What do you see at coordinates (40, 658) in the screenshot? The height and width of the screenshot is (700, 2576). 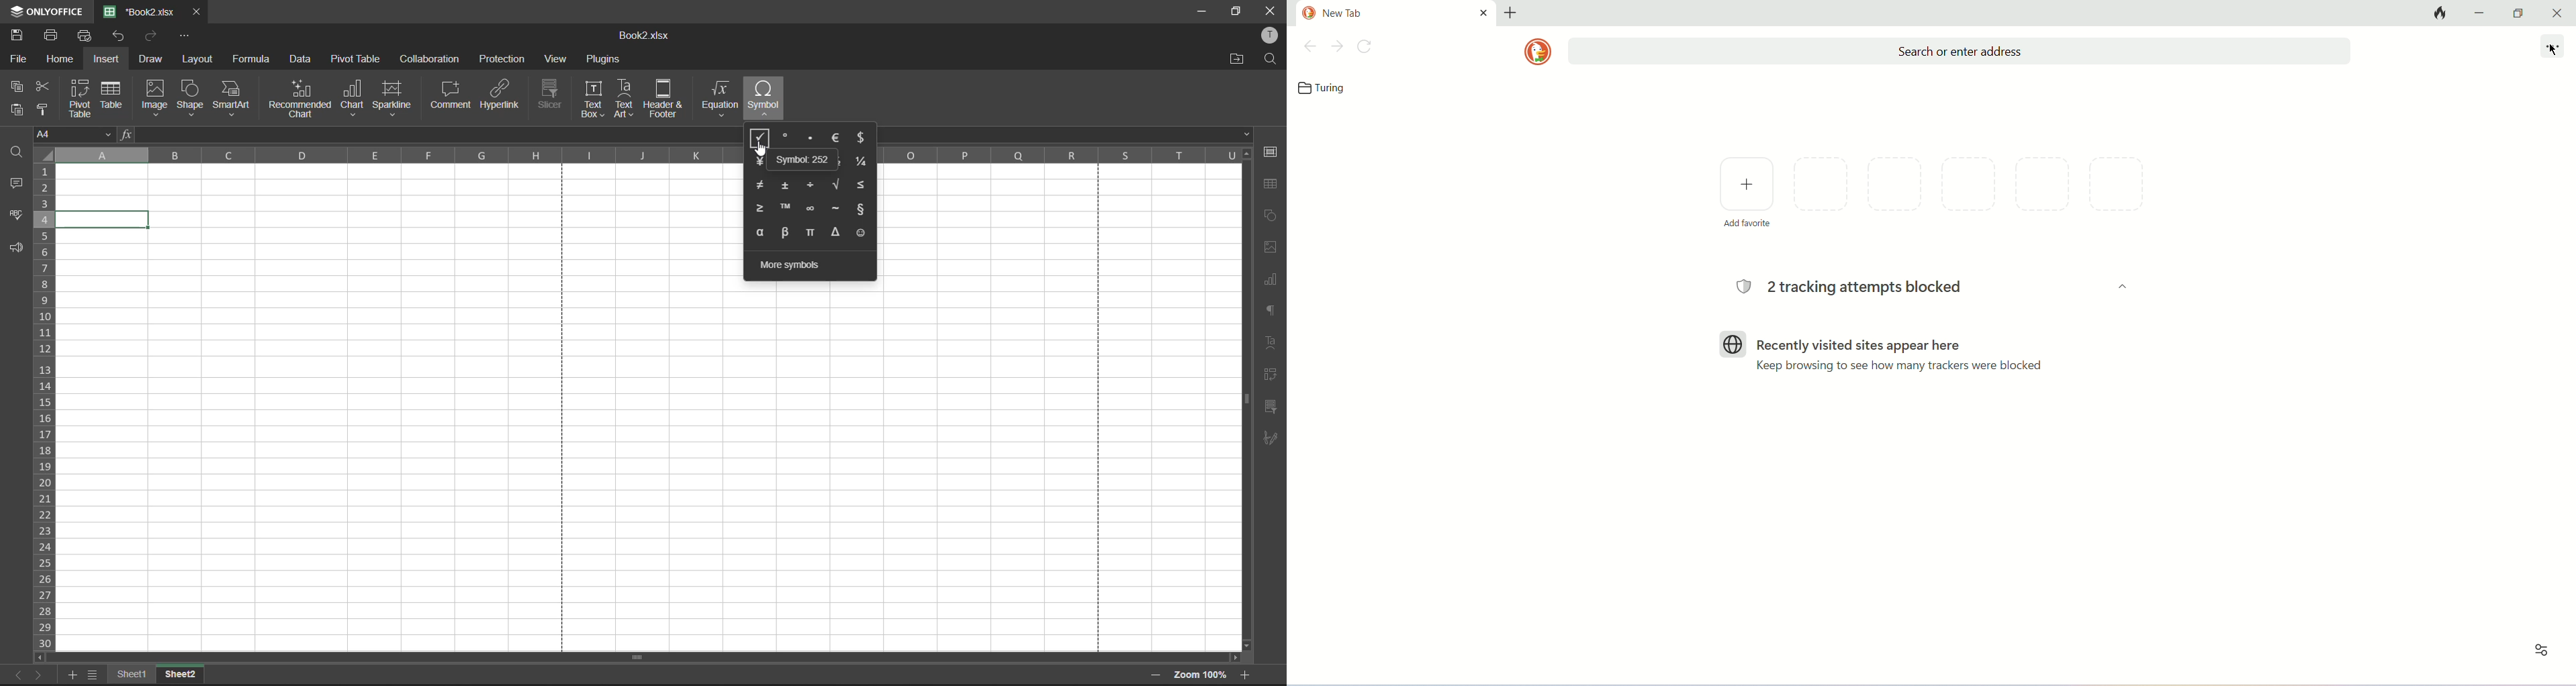 I see `scroll left` at bounding box center [40, 658].